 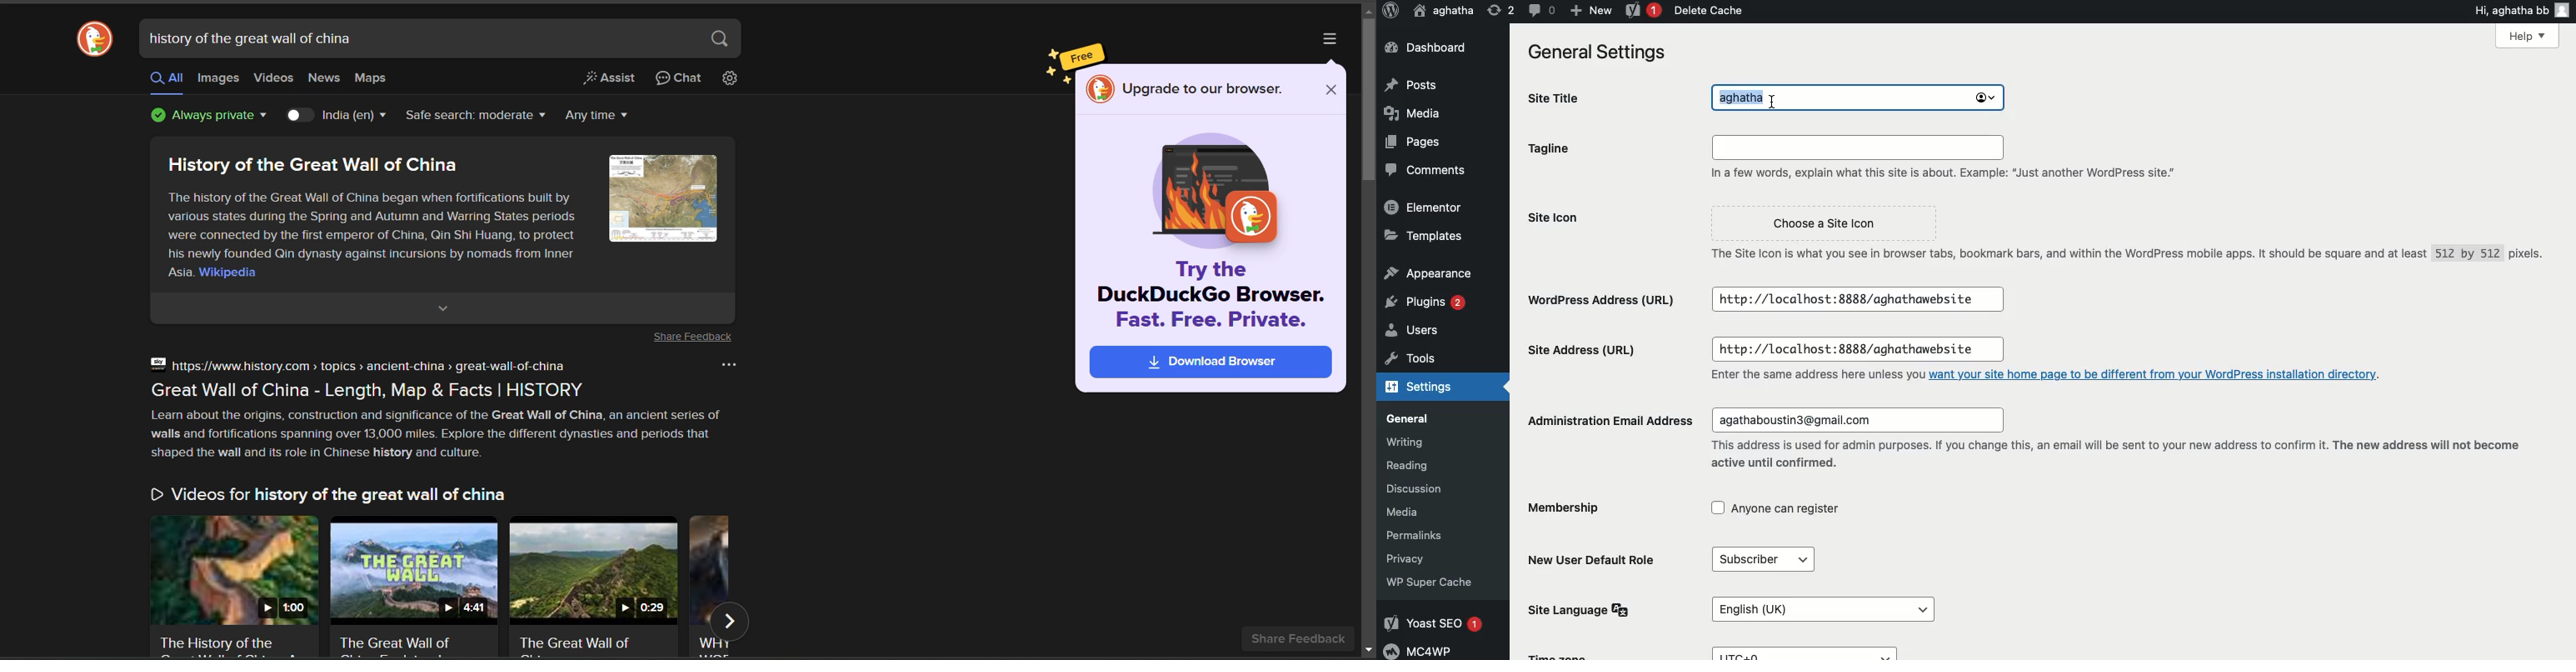 What do you see at coordinates (678, 80) in the screenshot?
I see `chat privately with AI` at bounding box center [678, 80].